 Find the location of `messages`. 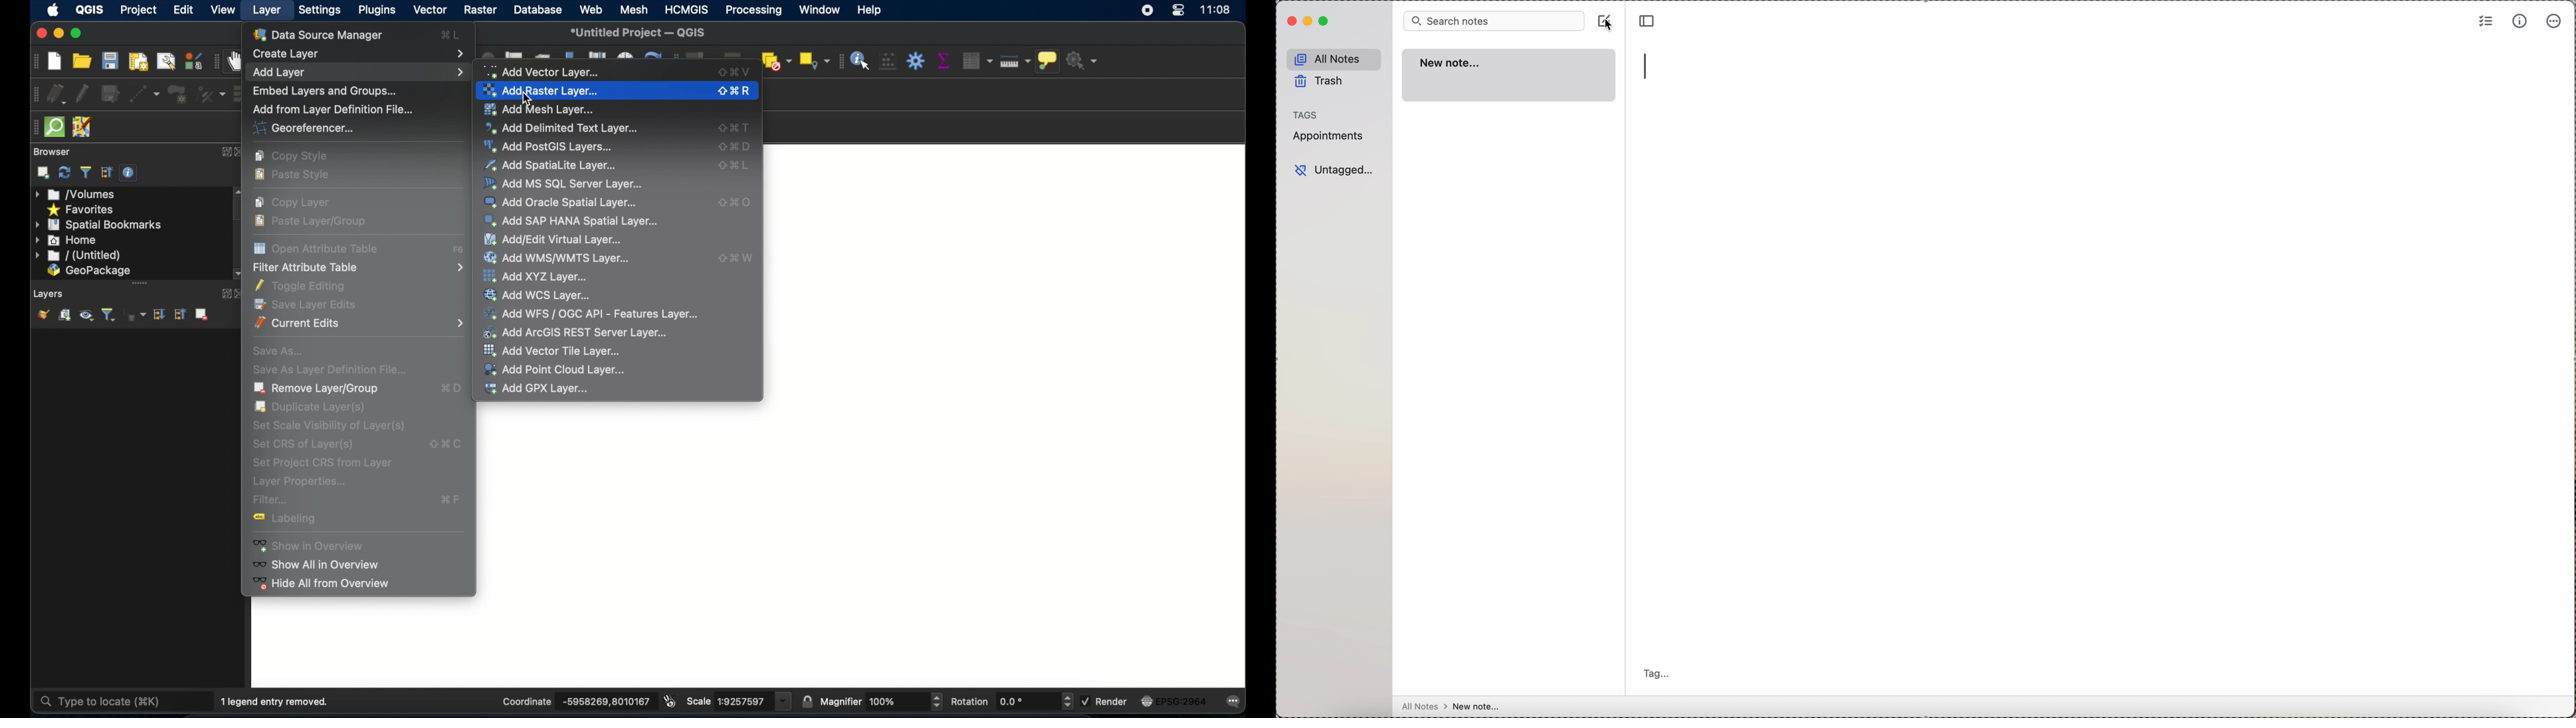

messages is located at coordinates (1237, 701).